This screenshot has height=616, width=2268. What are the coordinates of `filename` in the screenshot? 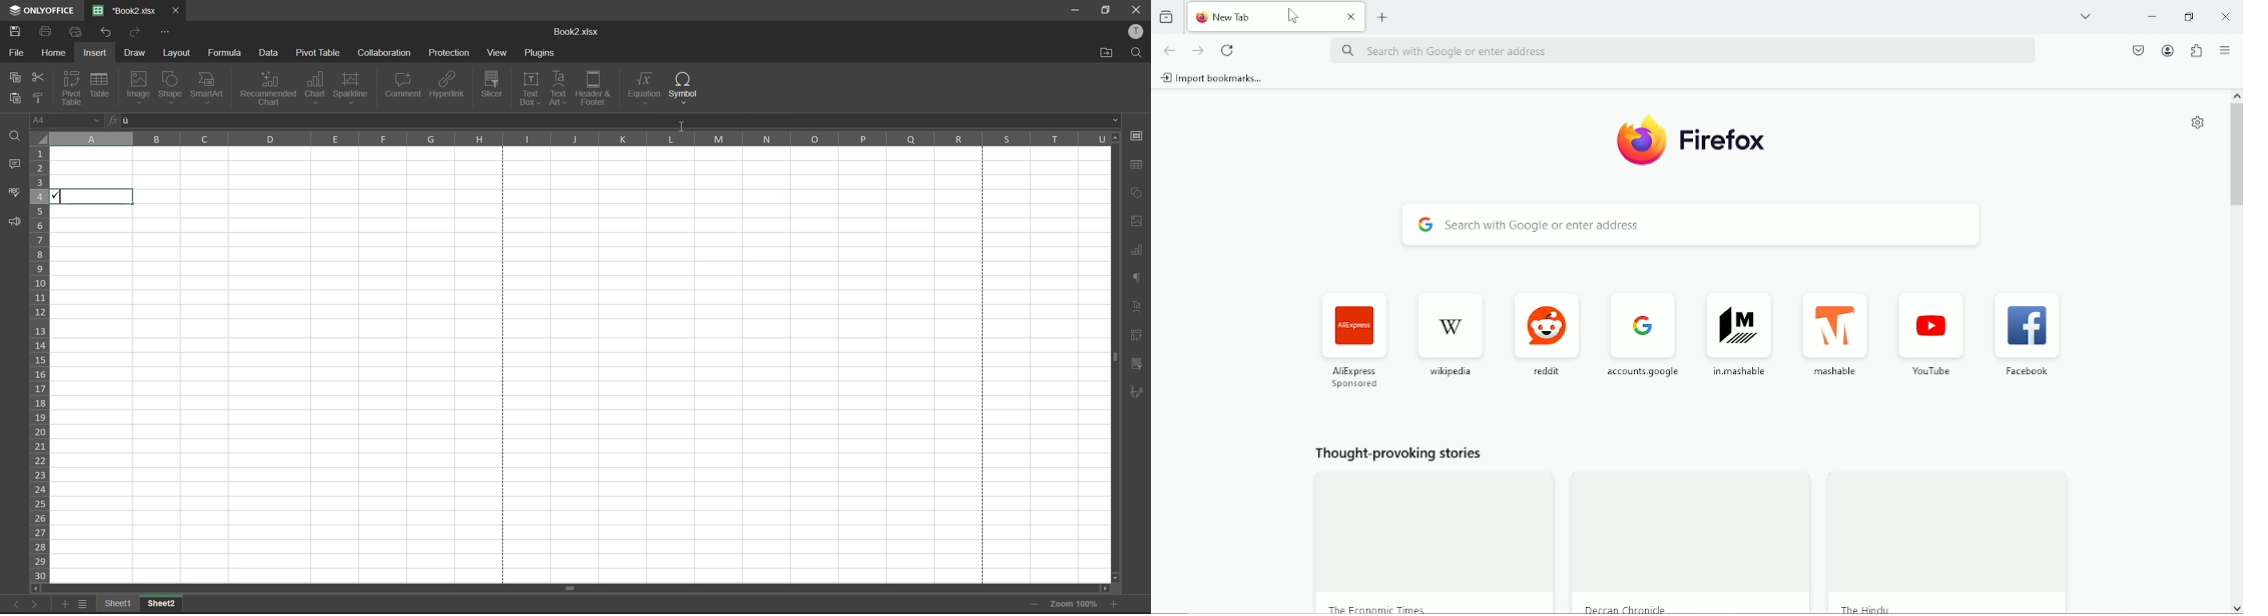 It's located at (125, 10).